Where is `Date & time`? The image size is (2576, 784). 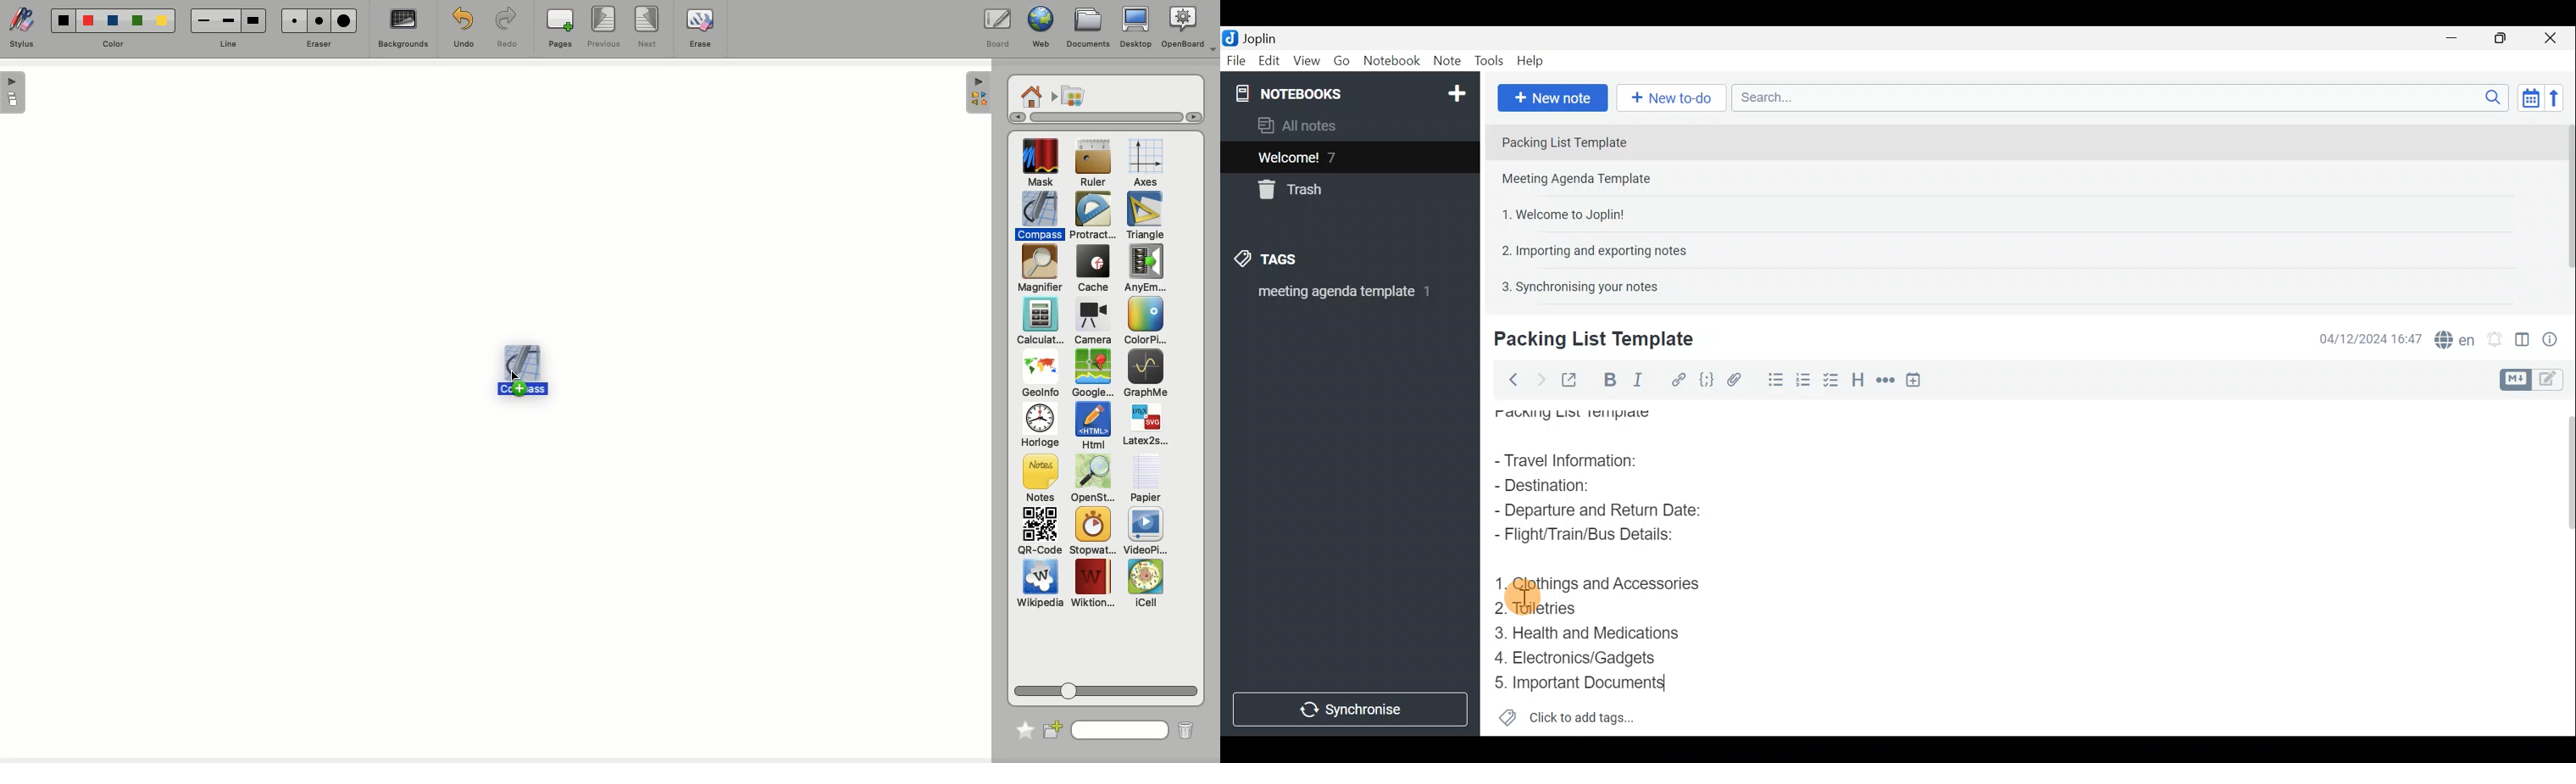 Date & time is located at coordinates (2371, 338).